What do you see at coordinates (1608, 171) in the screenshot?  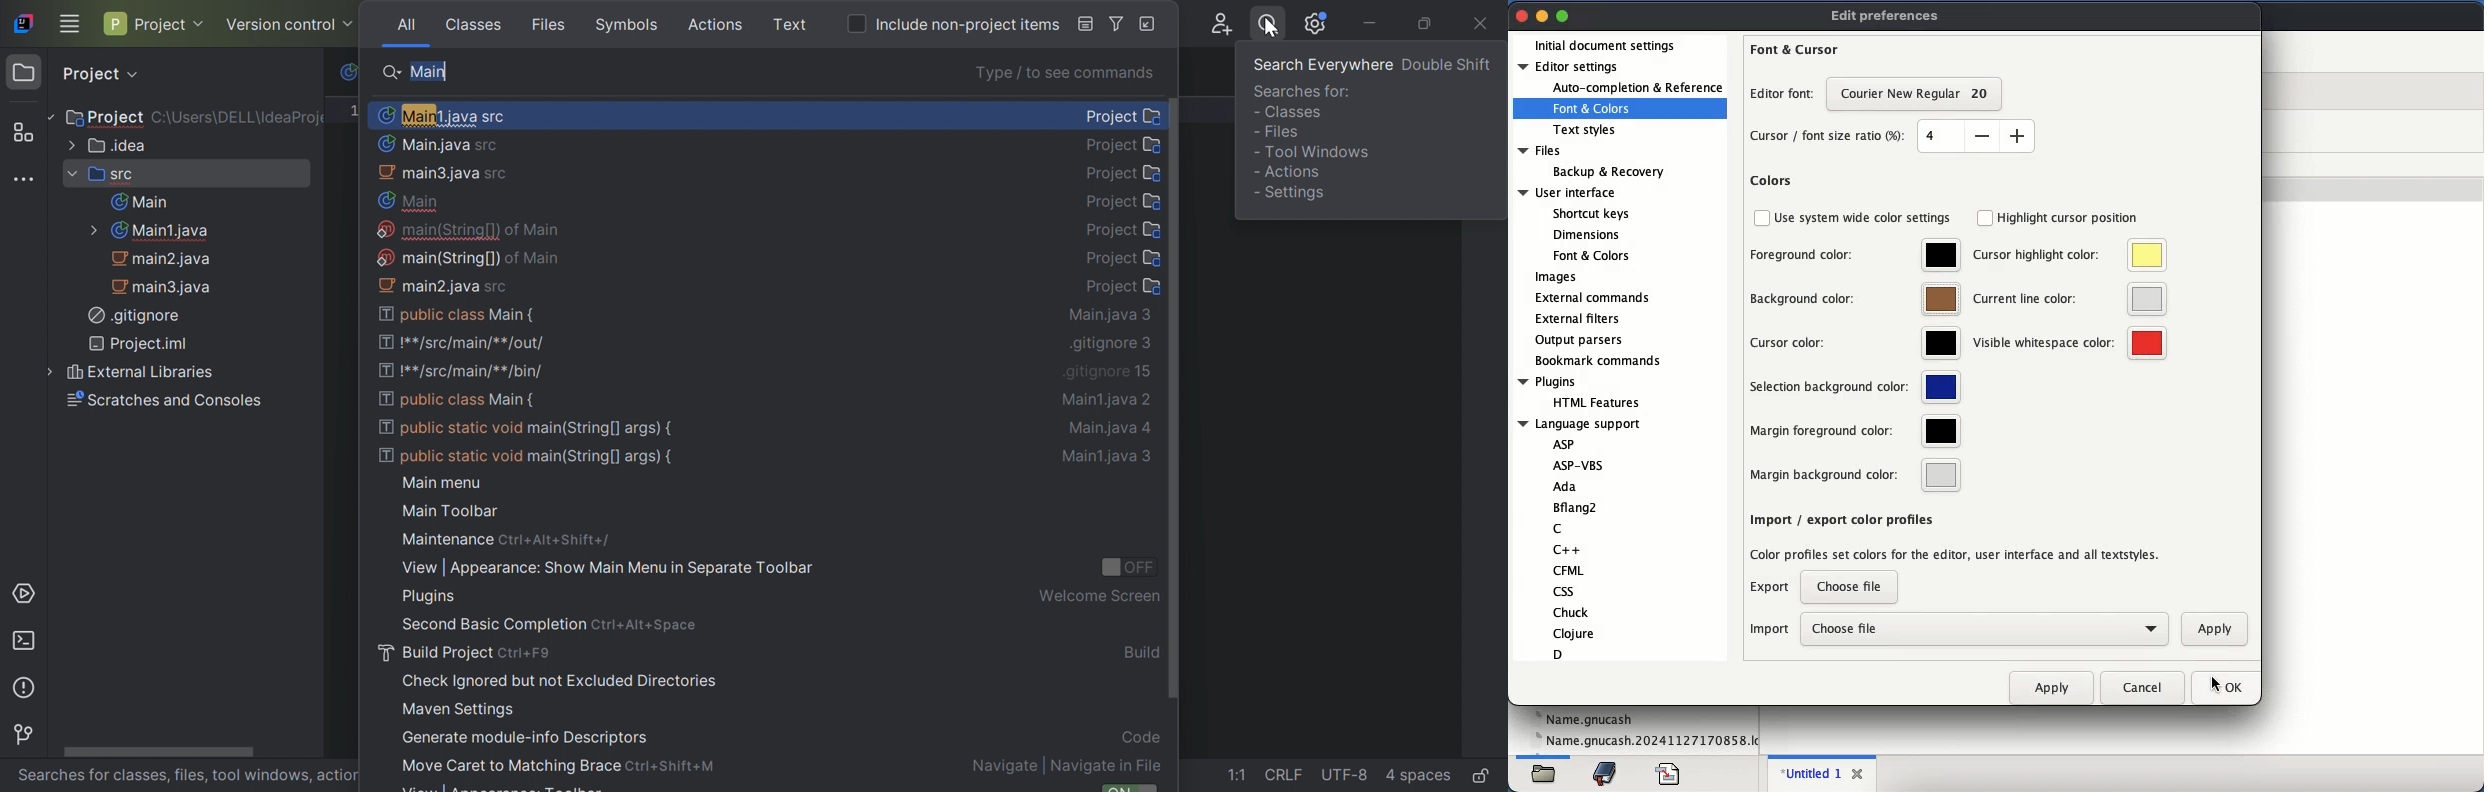 I see `Backup & Recovery` at bounding box center [1608, 171].